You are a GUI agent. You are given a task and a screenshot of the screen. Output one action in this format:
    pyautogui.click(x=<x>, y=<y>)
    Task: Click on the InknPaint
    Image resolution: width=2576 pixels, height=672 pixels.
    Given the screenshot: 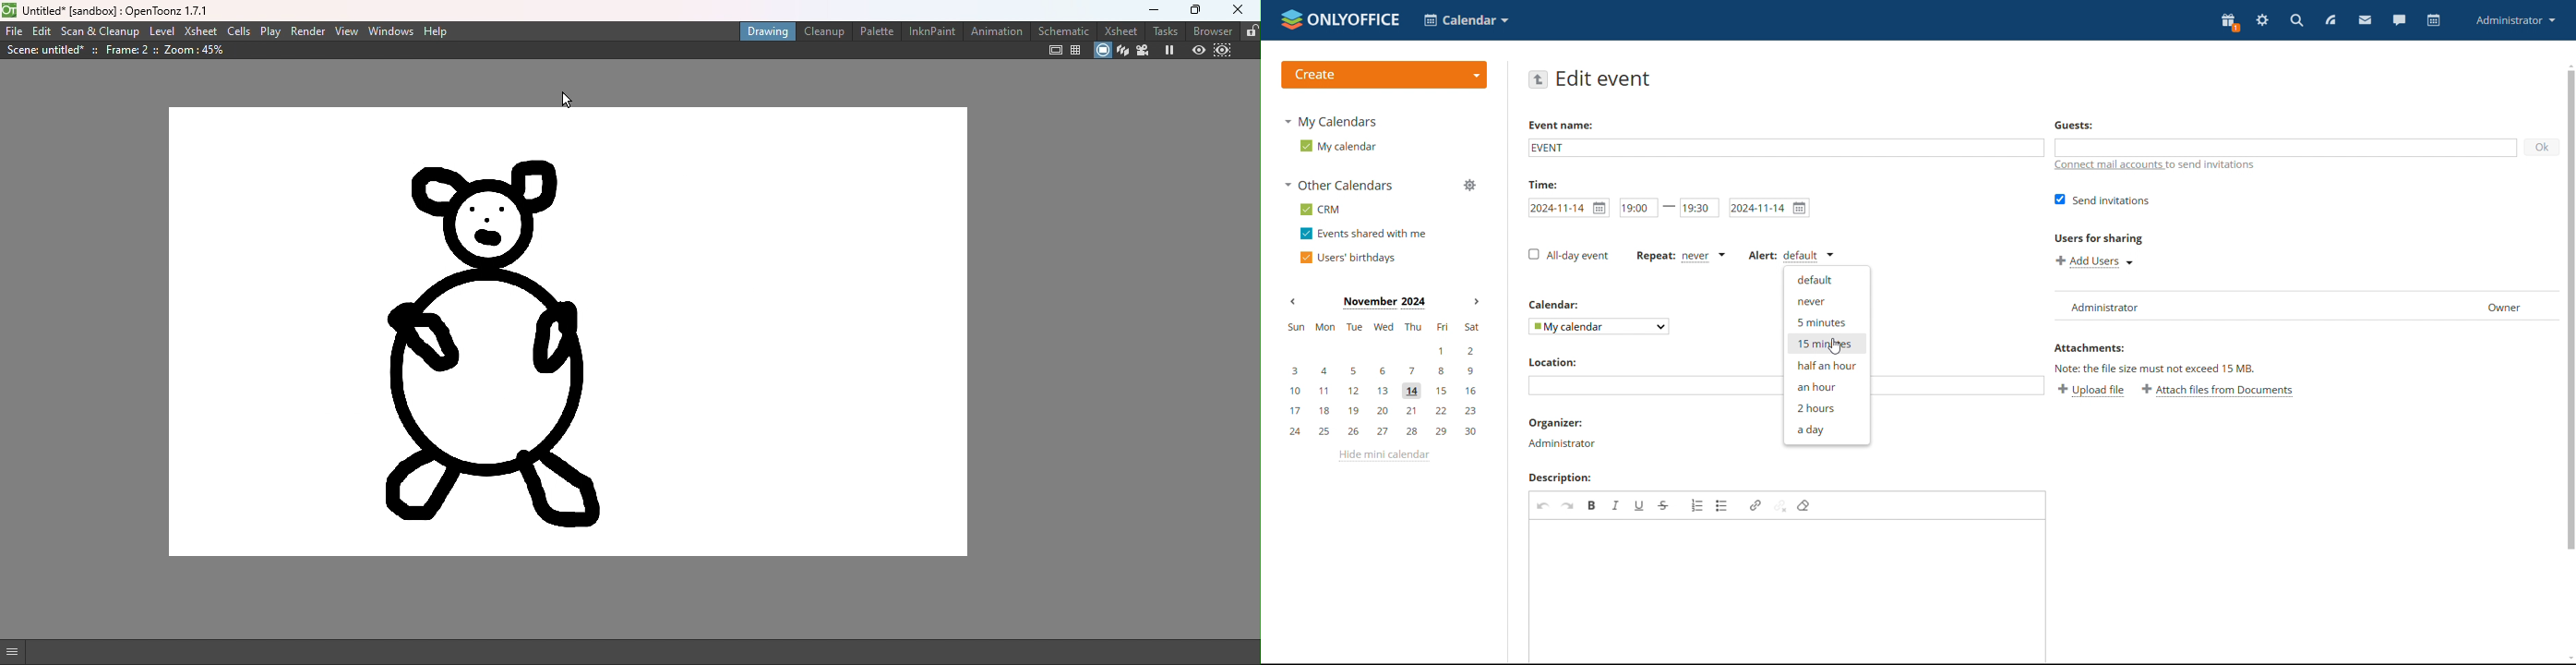 What is the action you would take?
    pyautogui.click(x=929, y=32)
    